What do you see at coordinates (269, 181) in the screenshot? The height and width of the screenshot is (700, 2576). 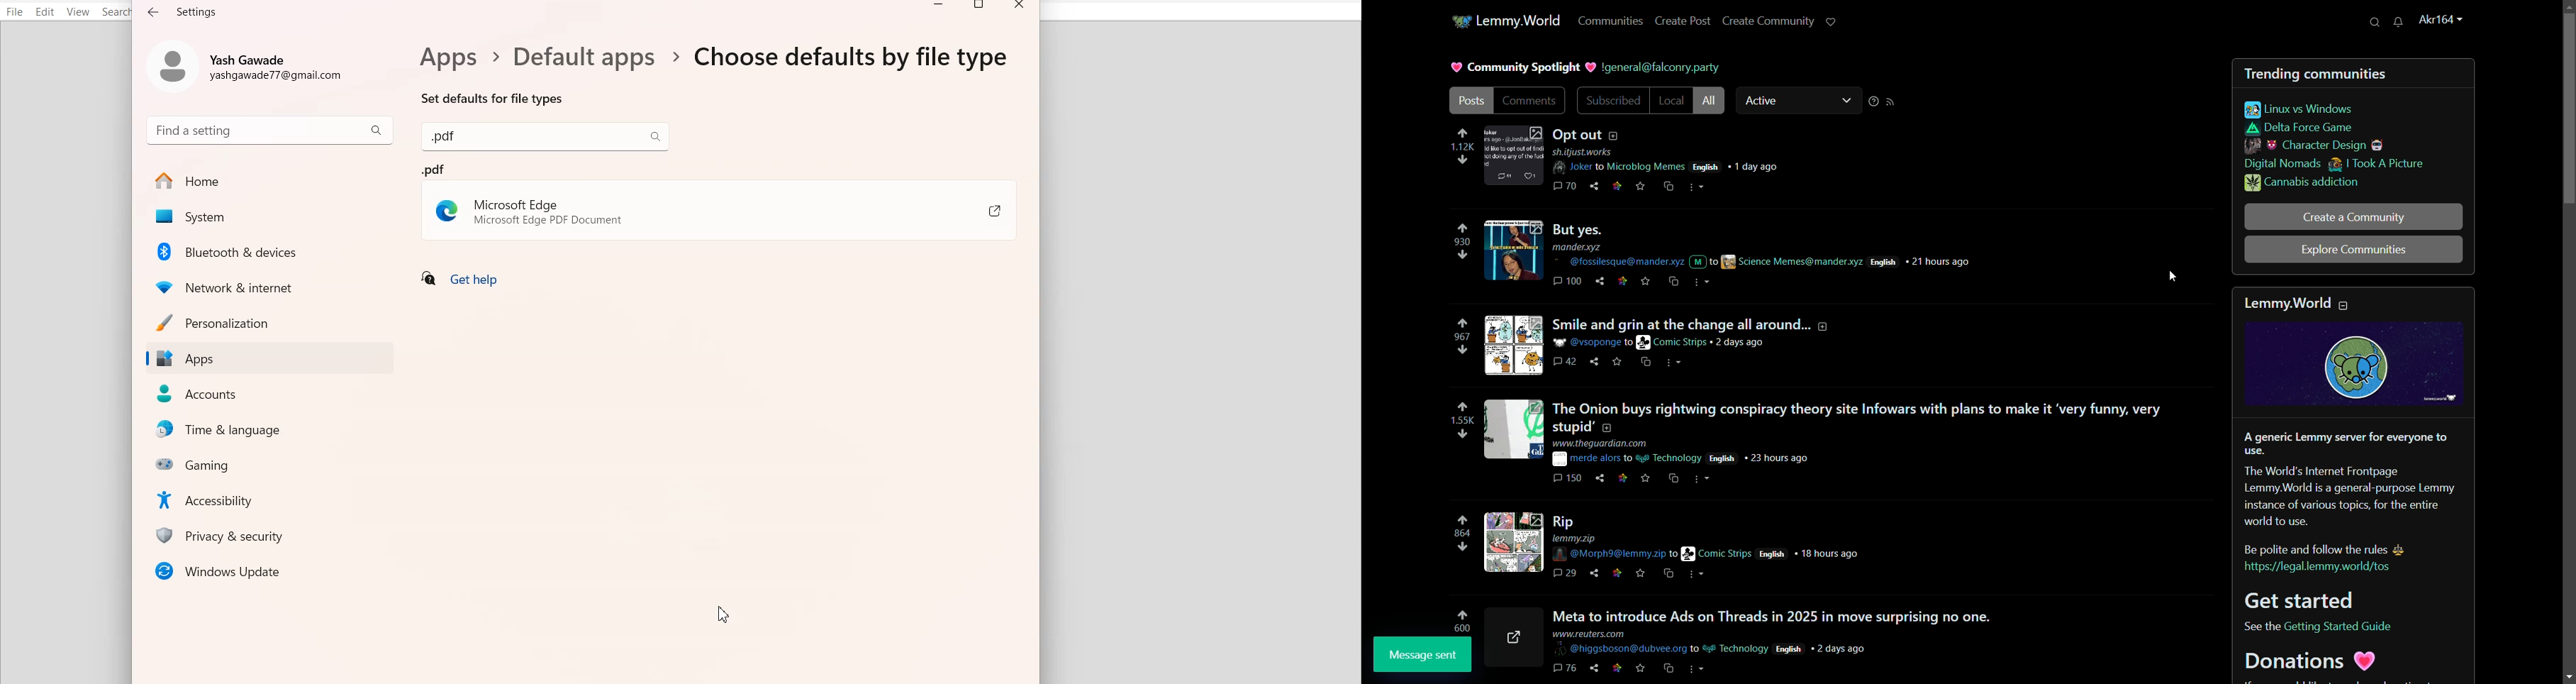 I see `Home` at bounding box center [269, 181].